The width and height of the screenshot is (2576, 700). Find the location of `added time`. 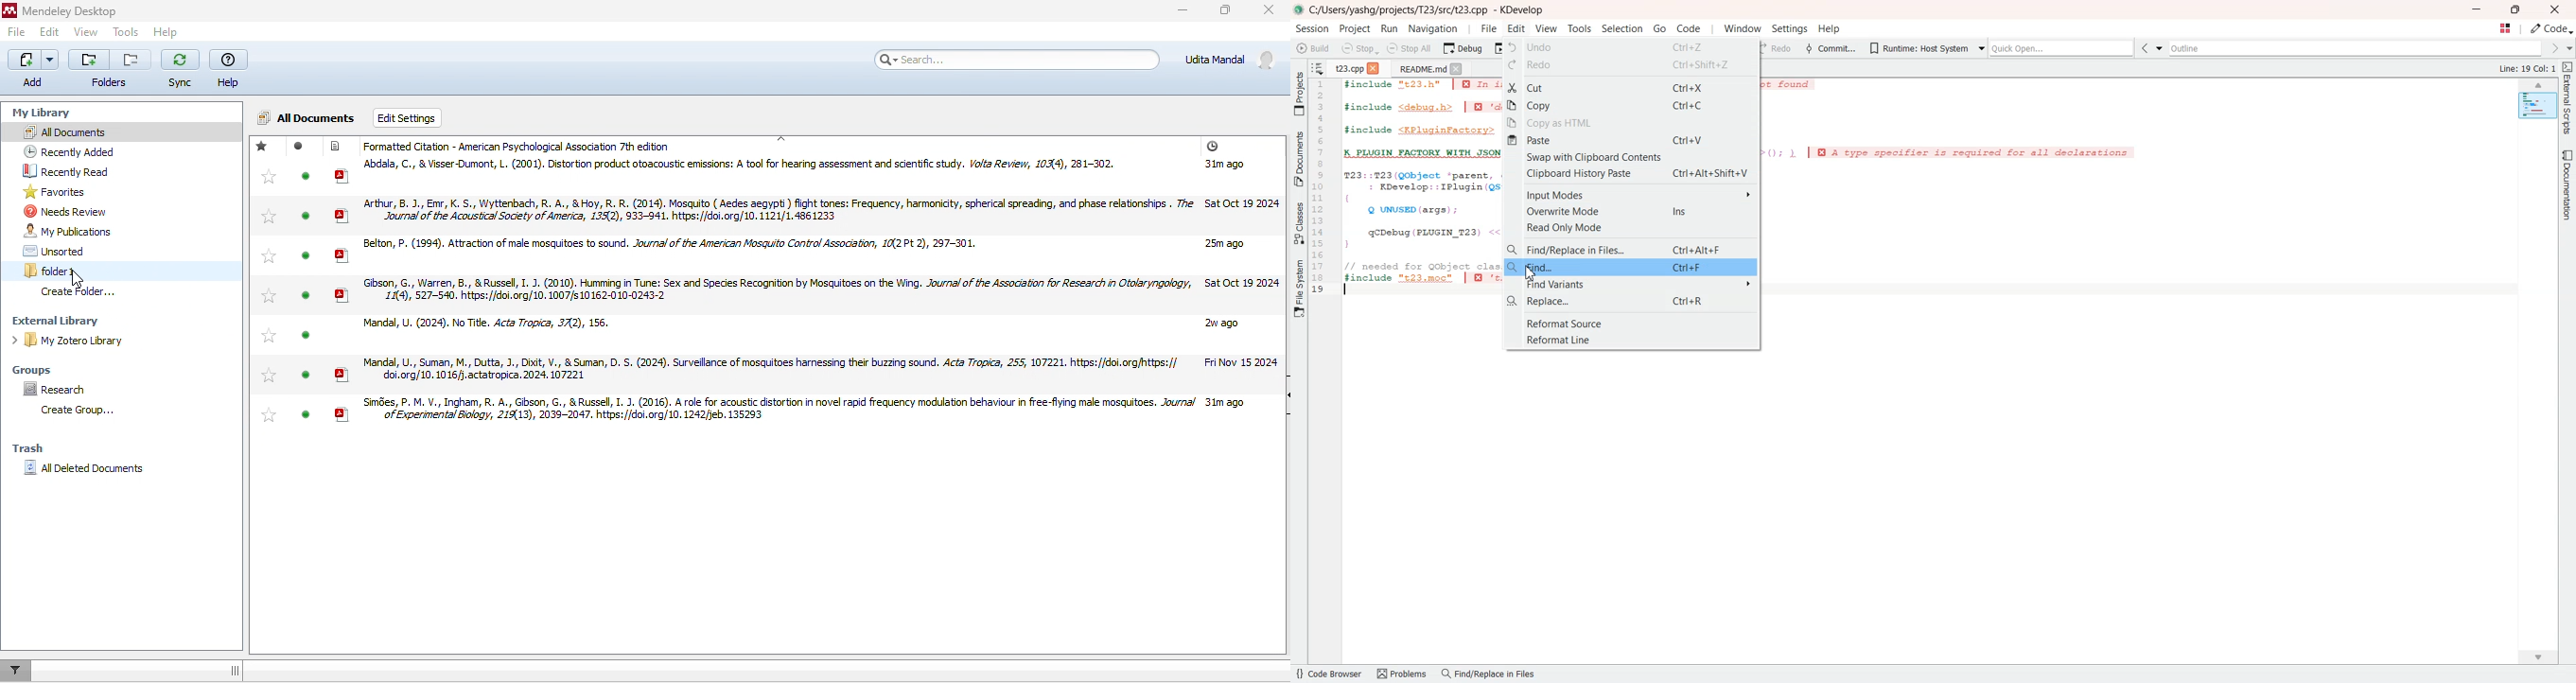

added time is located at coordinates (1215, 147).